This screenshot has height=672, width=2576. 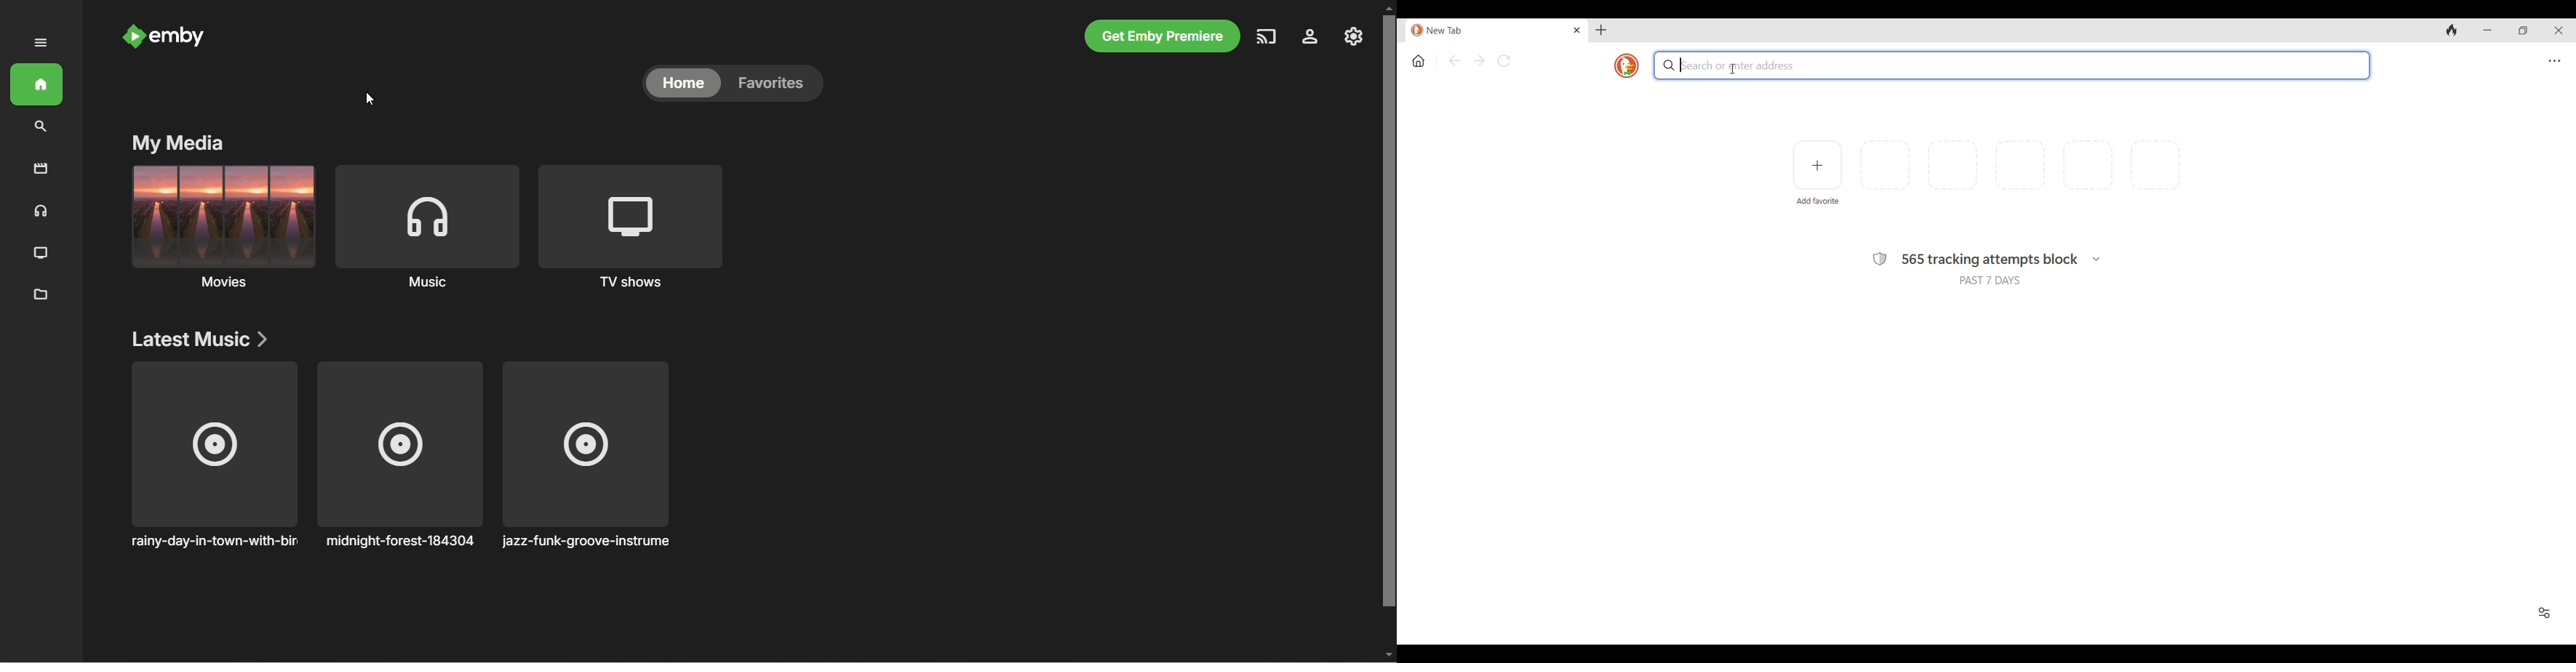 What do you see at coordinates (1818, 201) in the screenshot?
I see `Add favorite` at bounding box center [1818, 201].